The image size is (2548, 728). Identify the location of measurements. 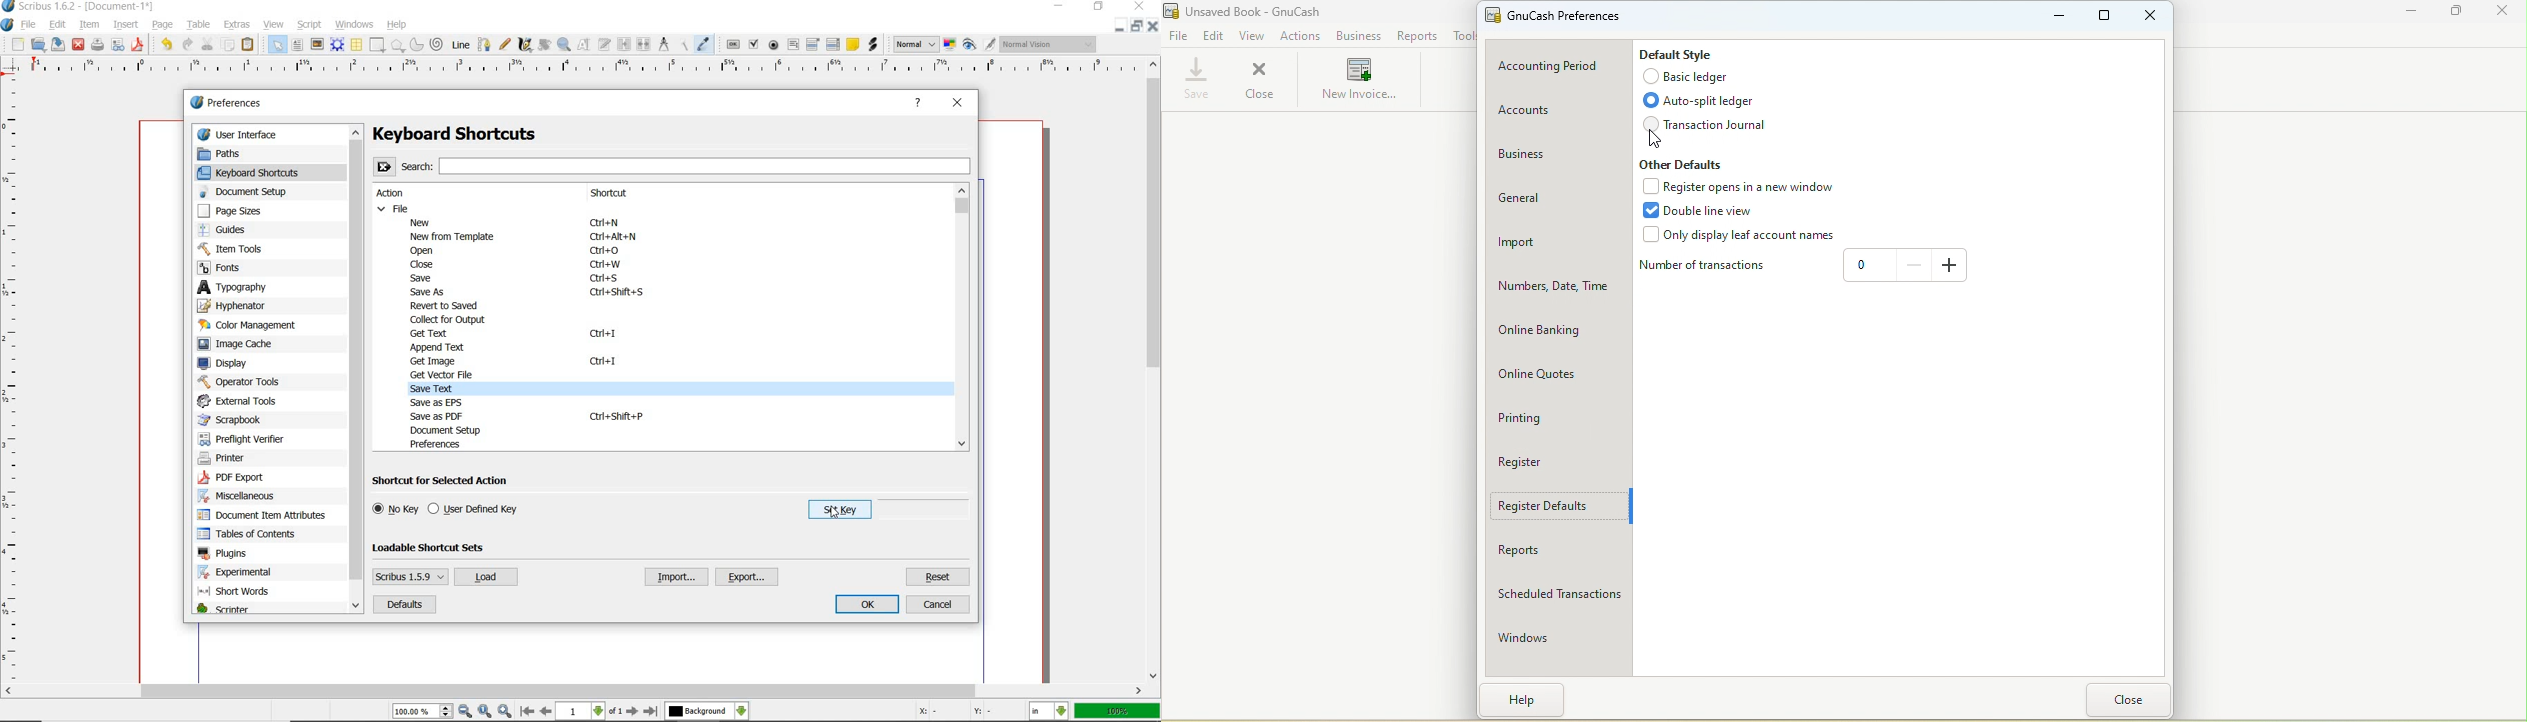
(666, 46).